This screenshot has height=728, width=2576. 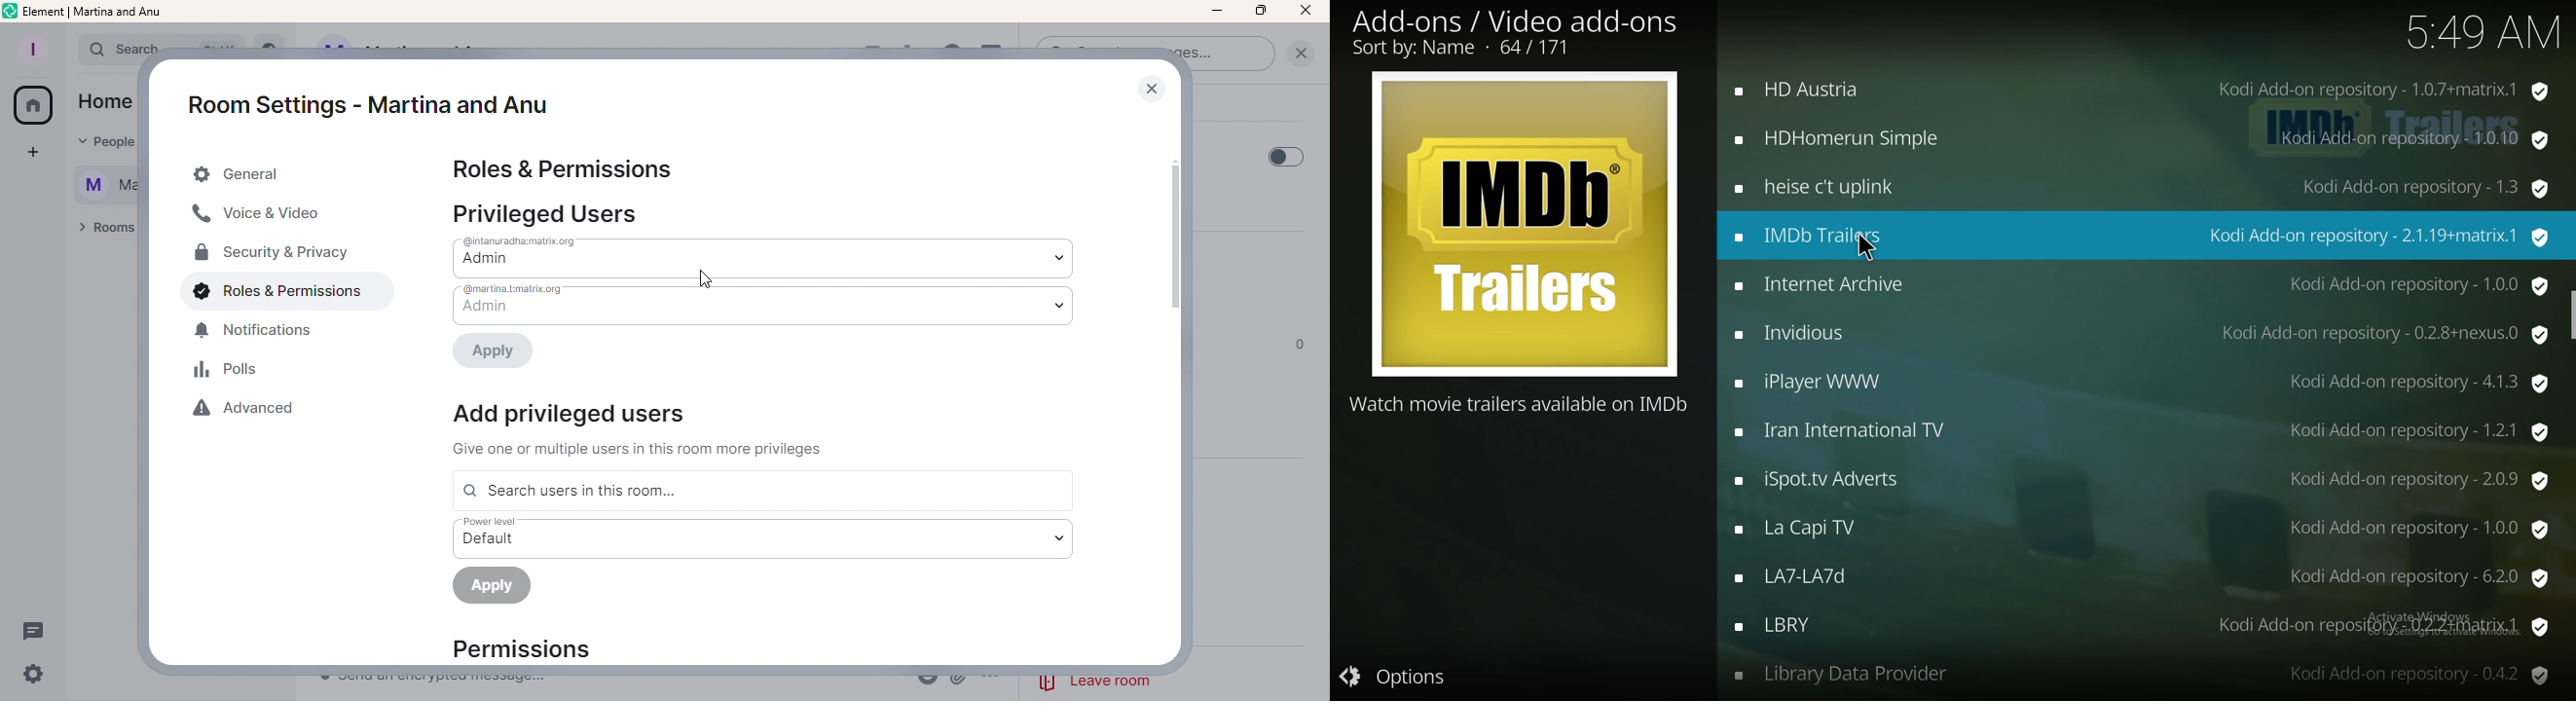 What do you see at coordinates (1523, 225) in the screenshot?
I see `icon` at bounding box center [1523, 225].